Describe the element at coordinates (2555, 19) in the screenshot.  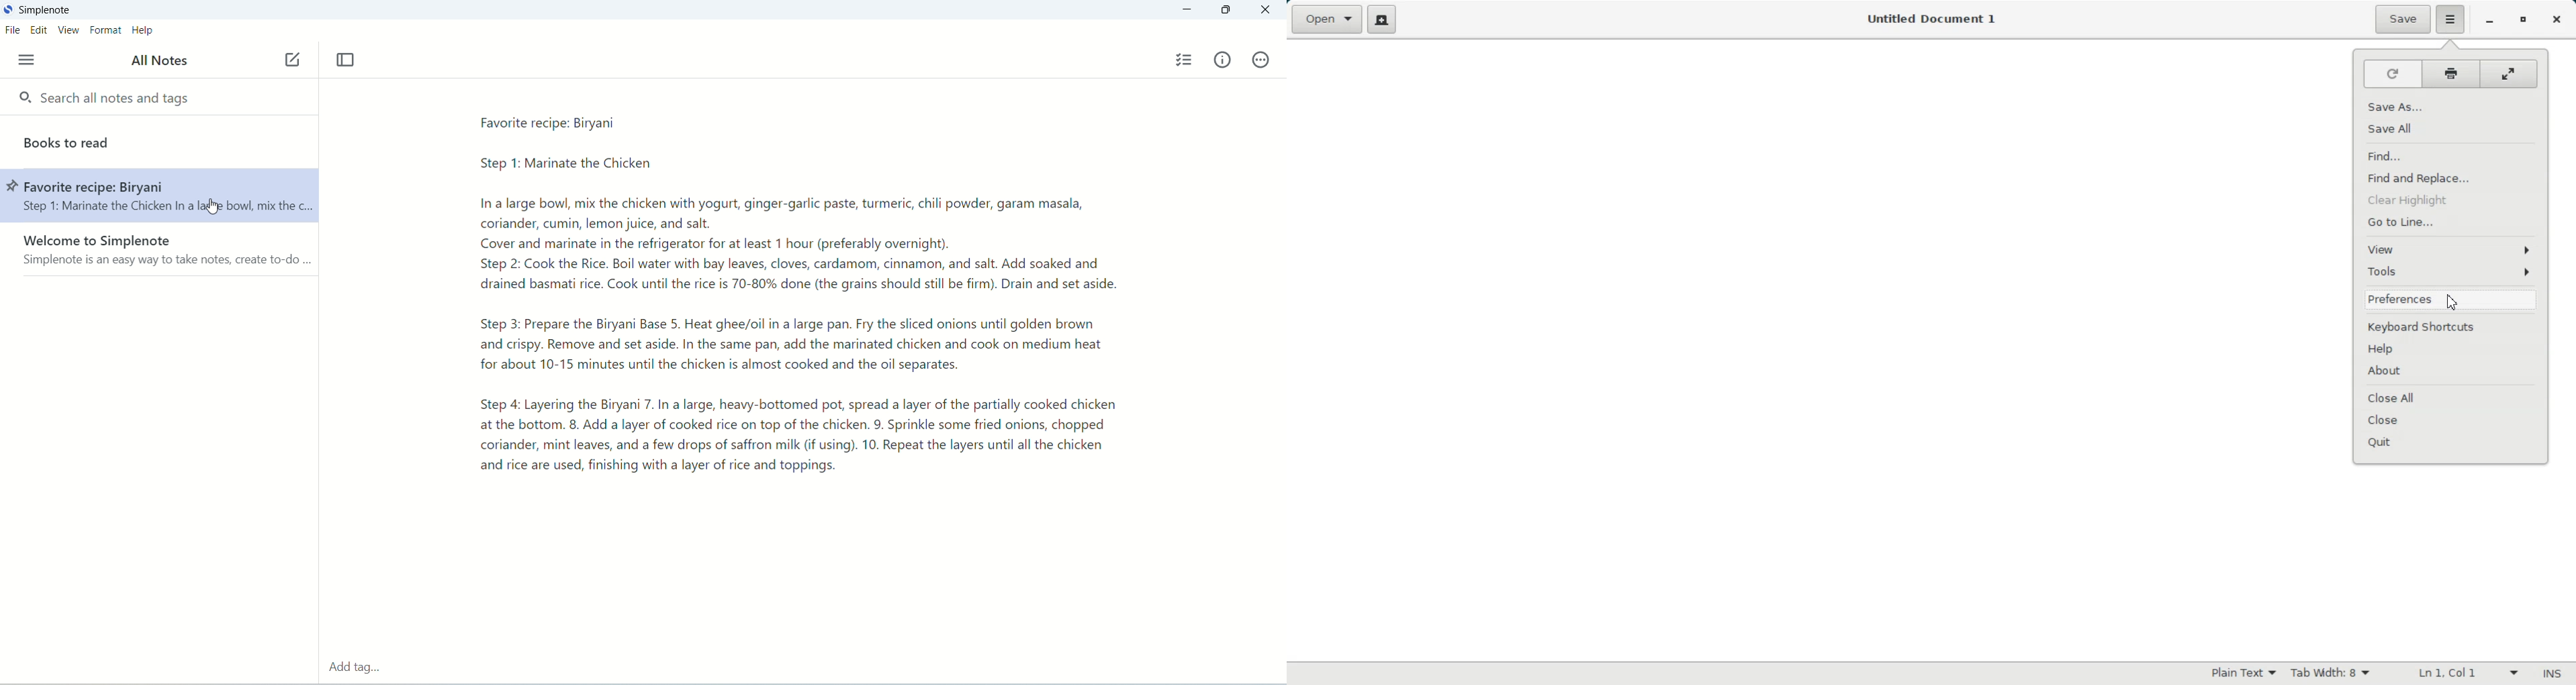
I see `Close` at that location.